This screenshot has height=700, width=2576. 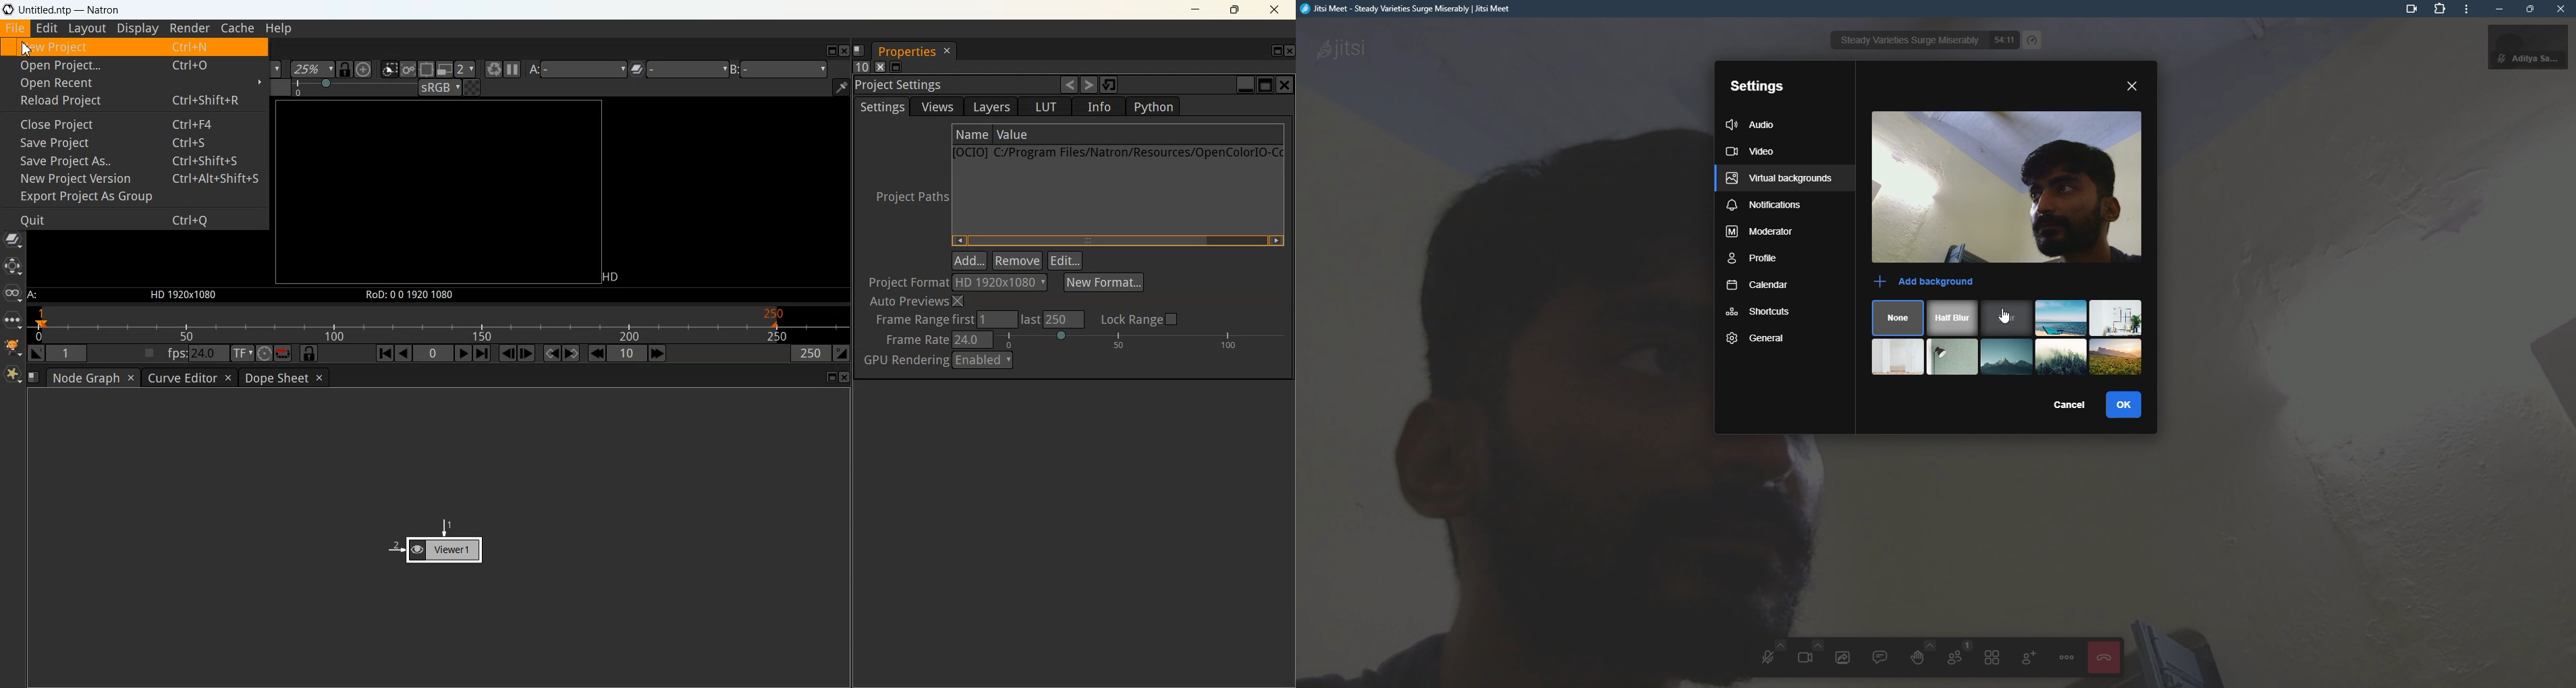 I want to click on none, so click(x=1899, y=318).